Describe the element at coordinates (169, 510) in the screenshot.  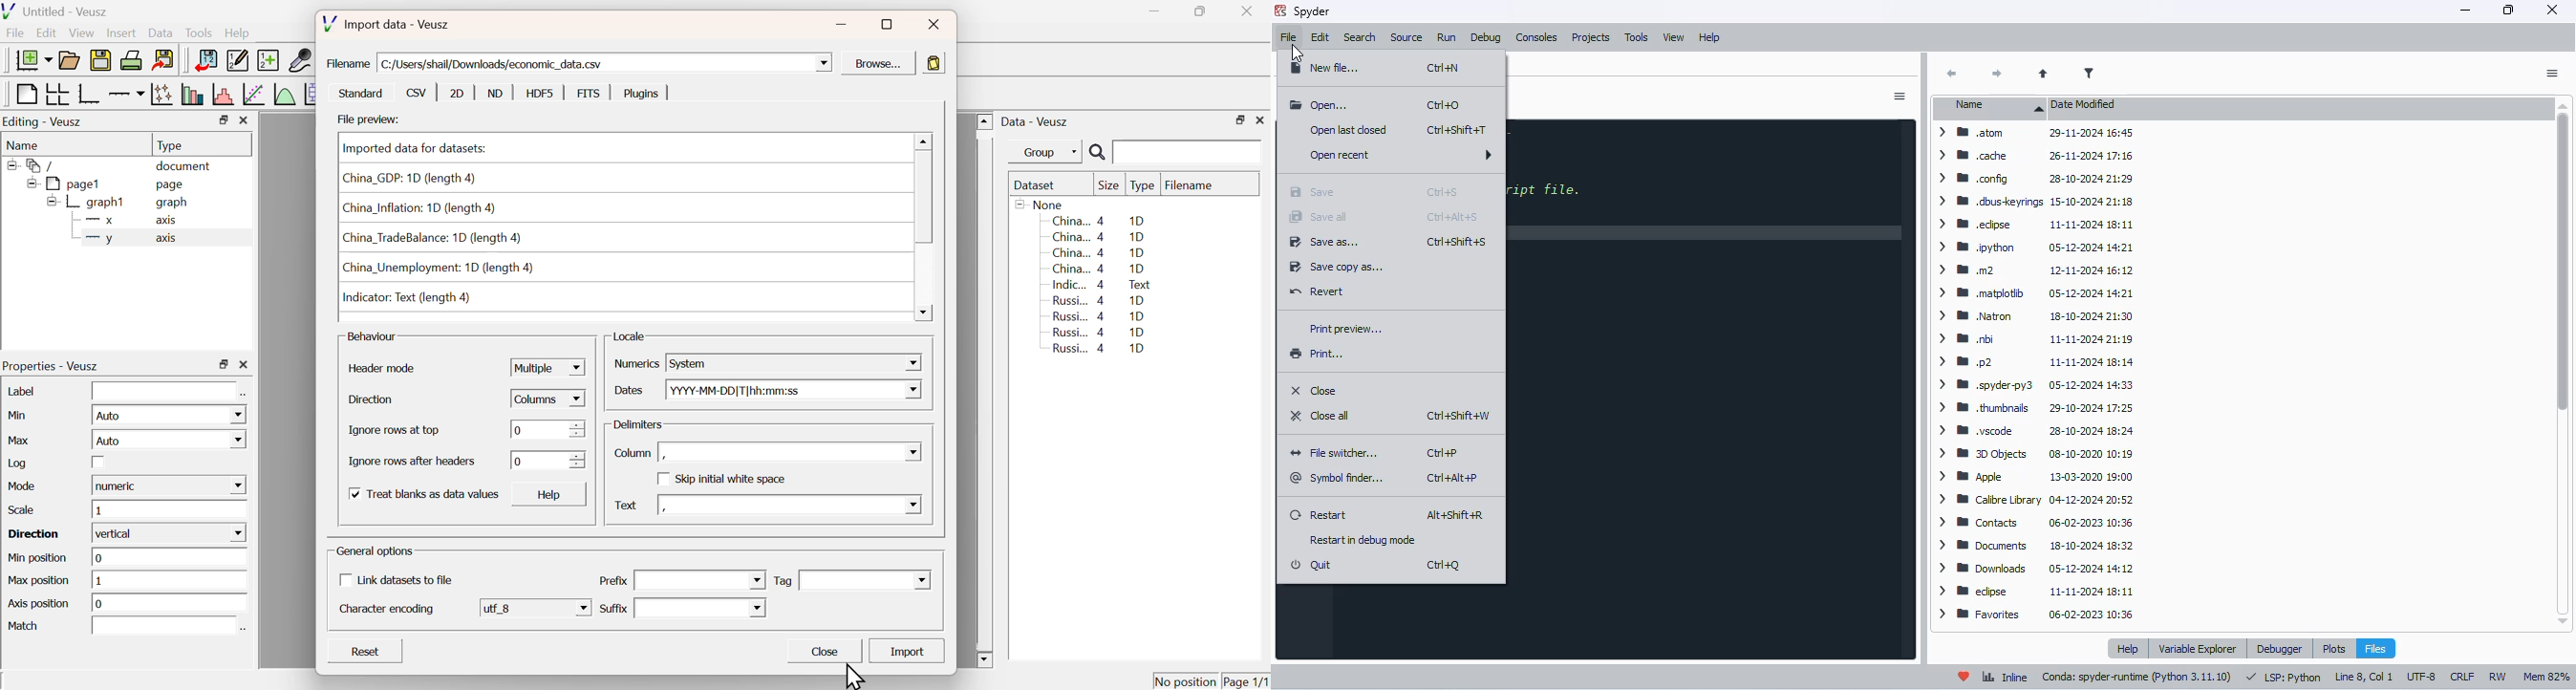
I see `1` at that location.